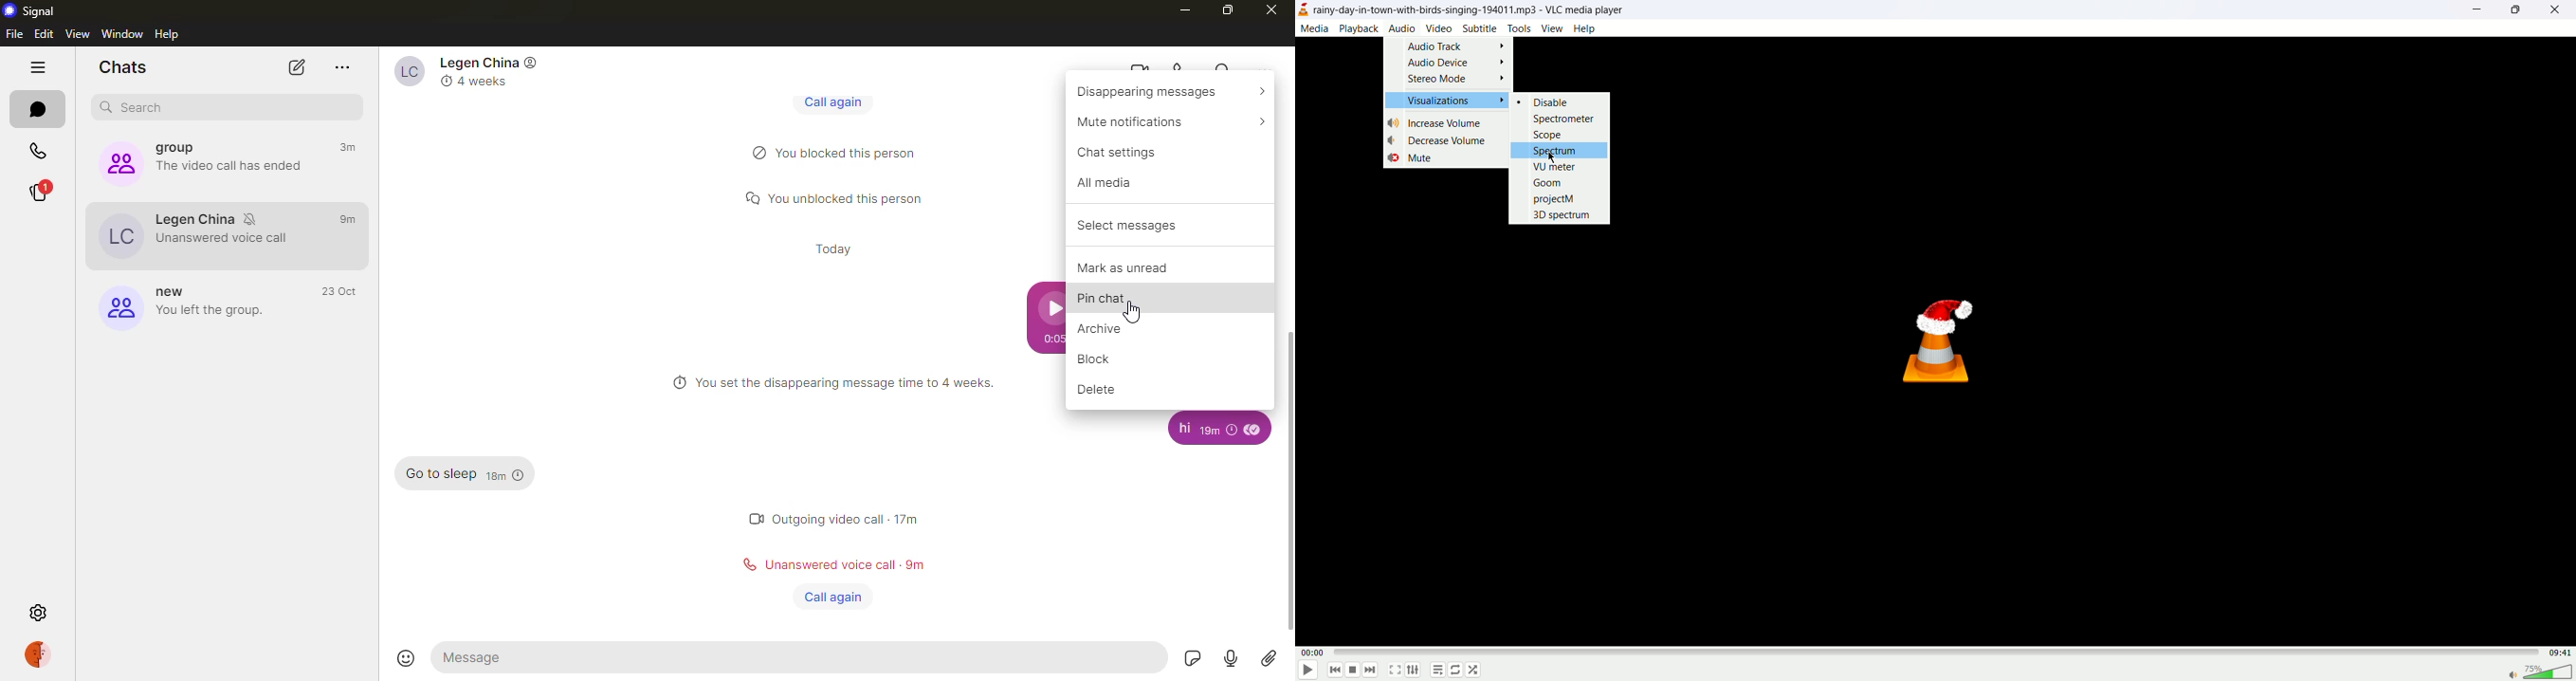 The image size is (2576, 700). I want to click on group, so click(201, 159).